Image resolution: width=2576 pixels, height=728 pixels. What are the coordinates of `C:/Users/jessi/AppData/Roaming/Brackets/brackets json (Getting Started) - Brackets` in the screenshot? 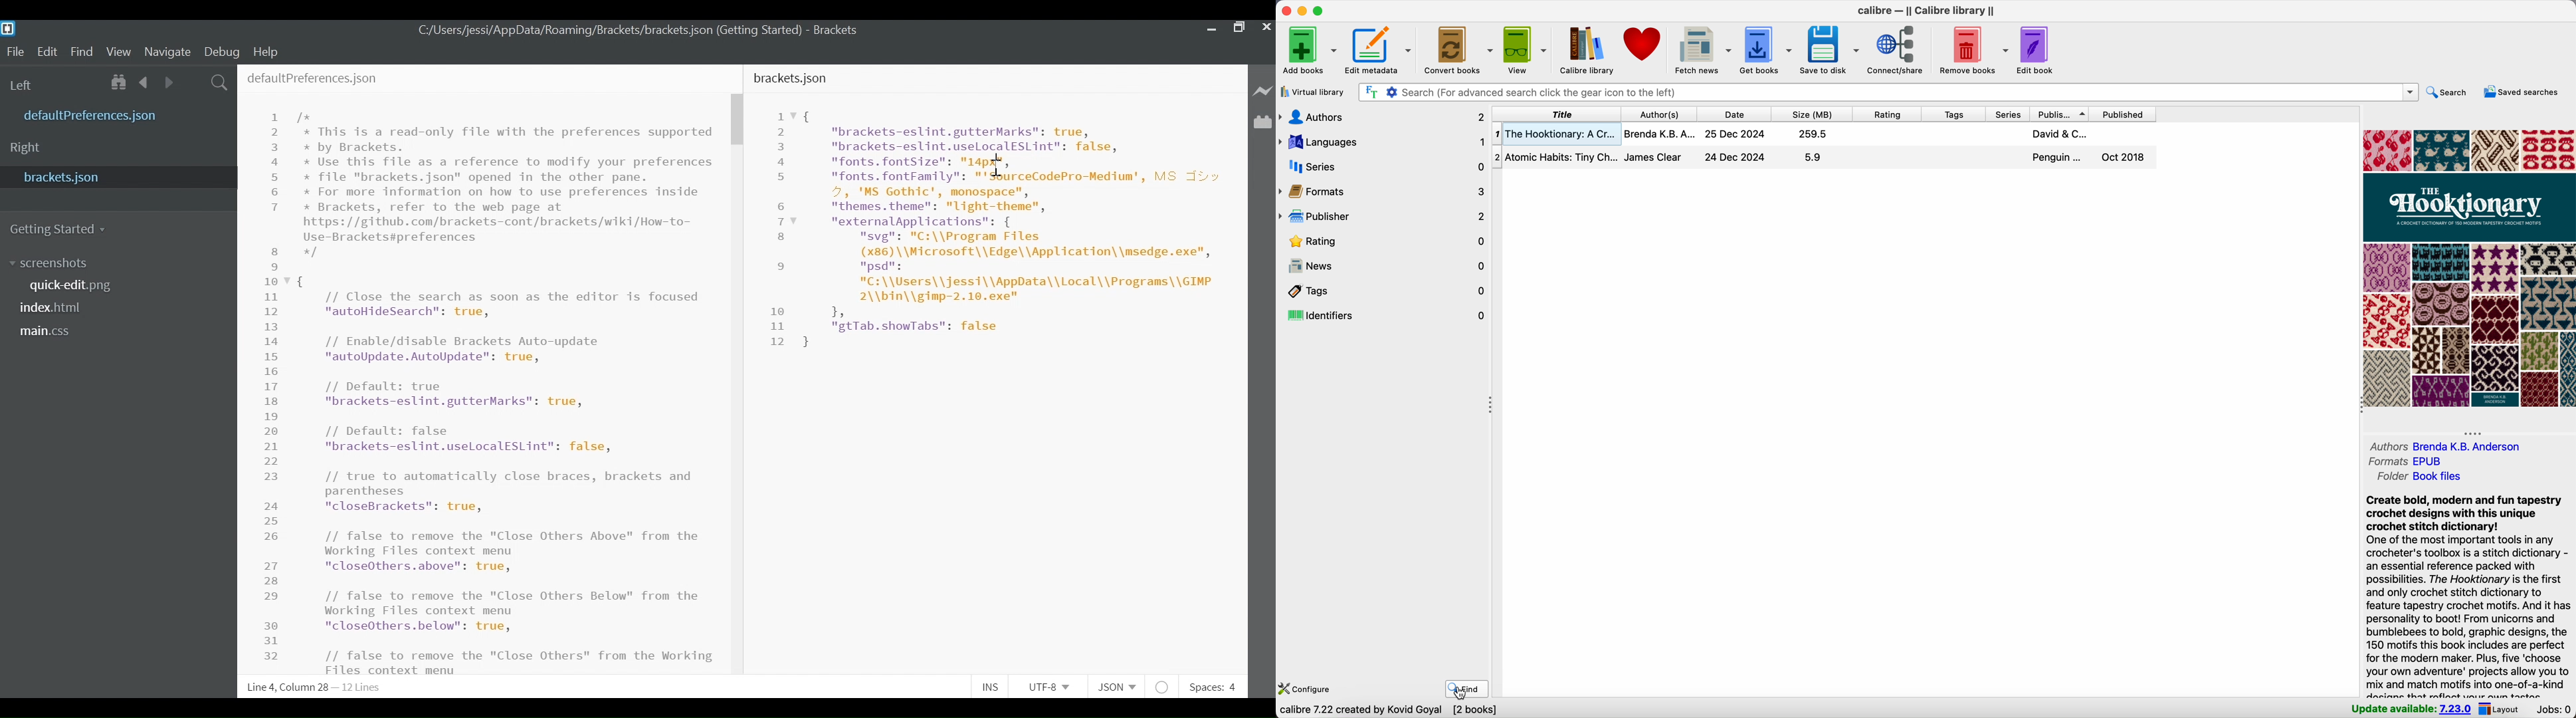 It's located at (639, 30).